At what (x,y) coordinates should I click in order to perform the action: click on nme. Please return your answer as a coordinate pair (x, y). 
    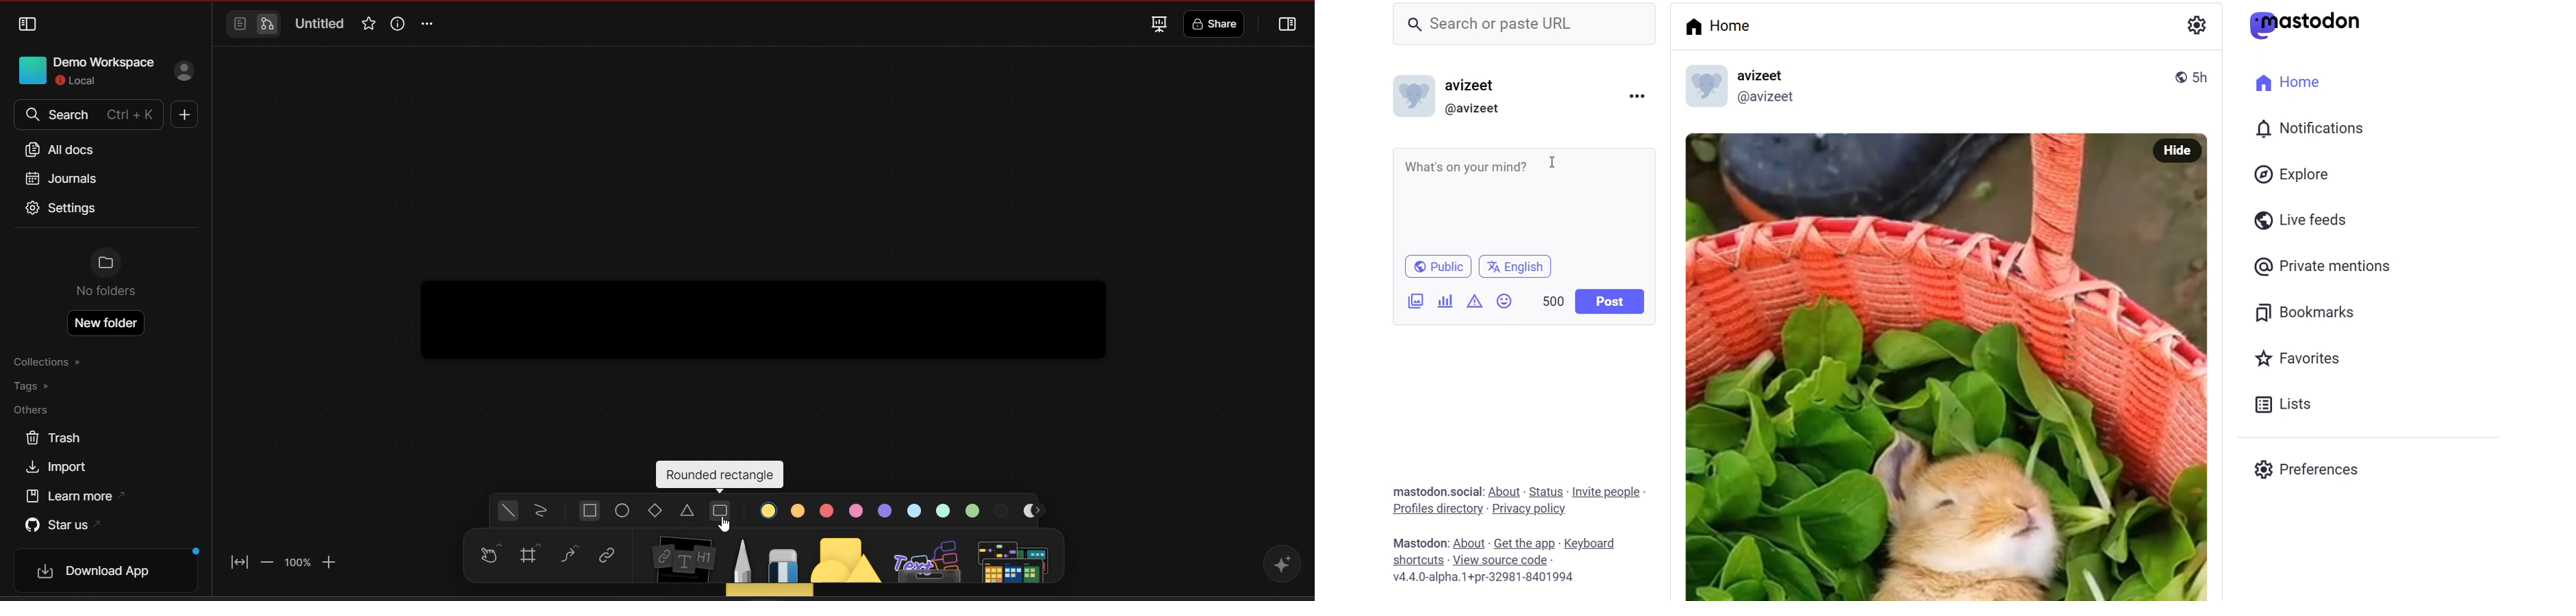
    Looking at the image, I should click on (1475, 85).